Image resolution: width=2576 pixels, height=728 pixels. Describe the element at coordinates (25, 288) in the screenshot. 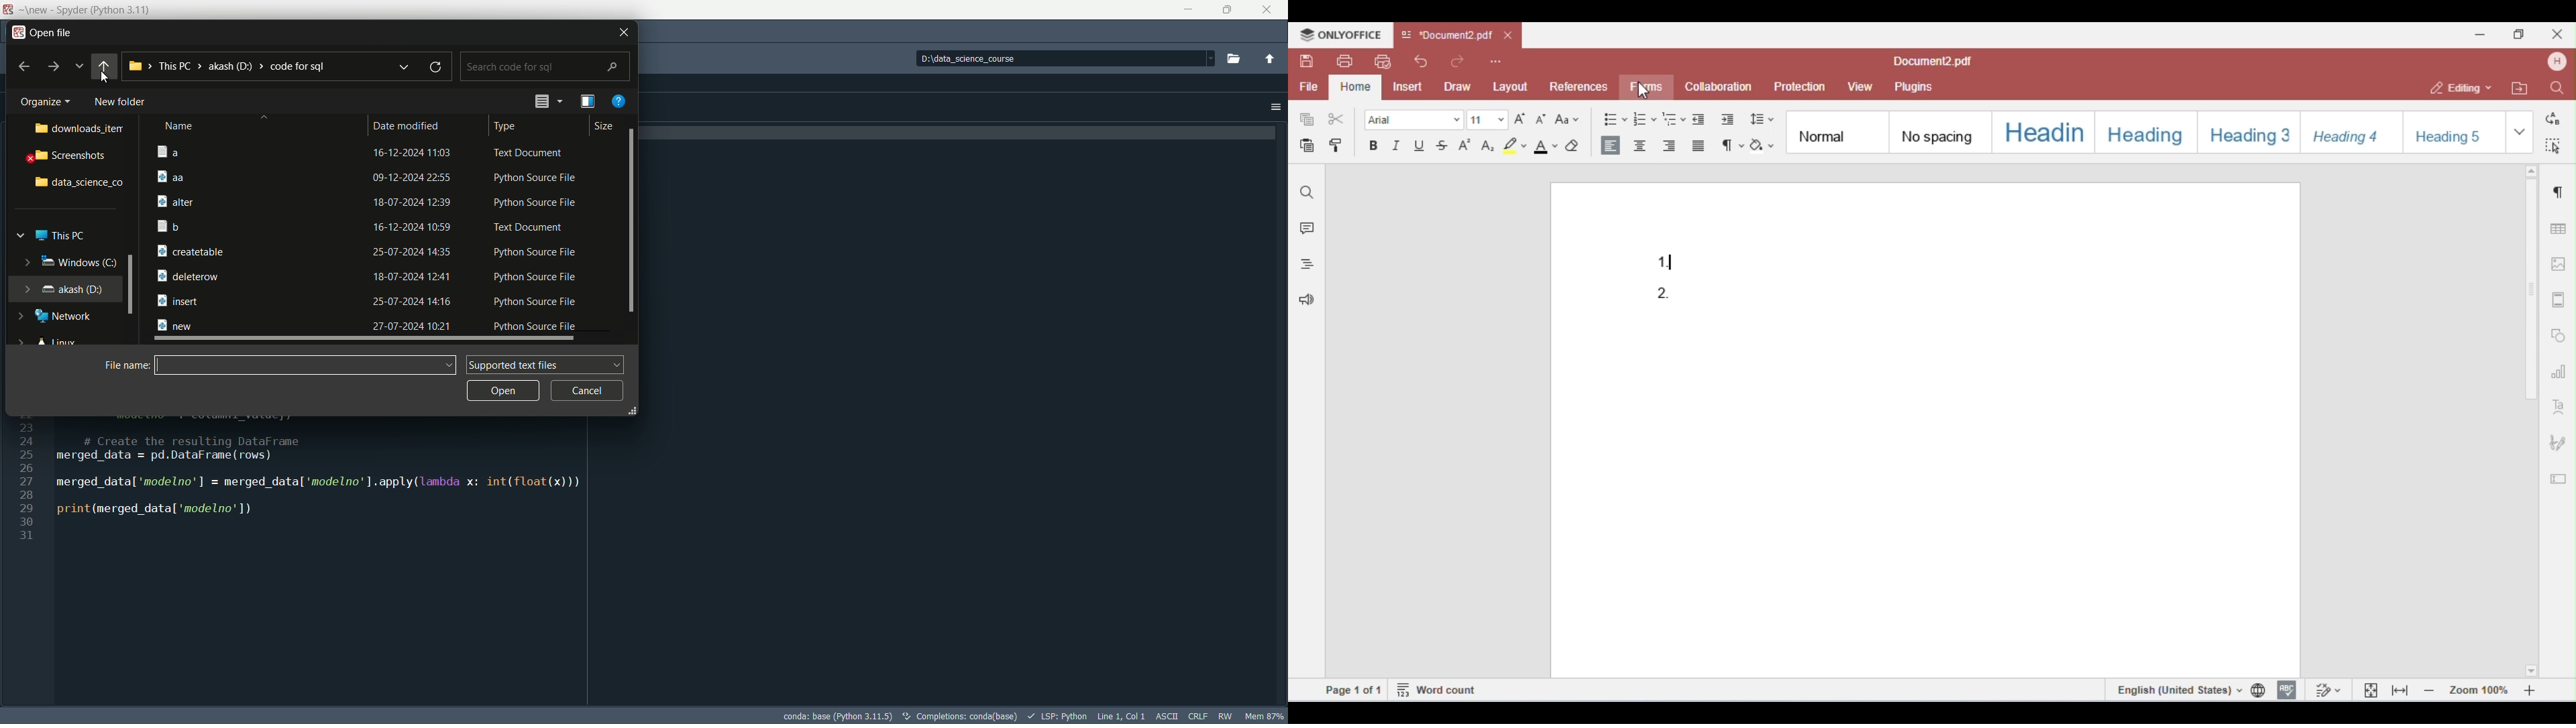

I see `expand` at that location.